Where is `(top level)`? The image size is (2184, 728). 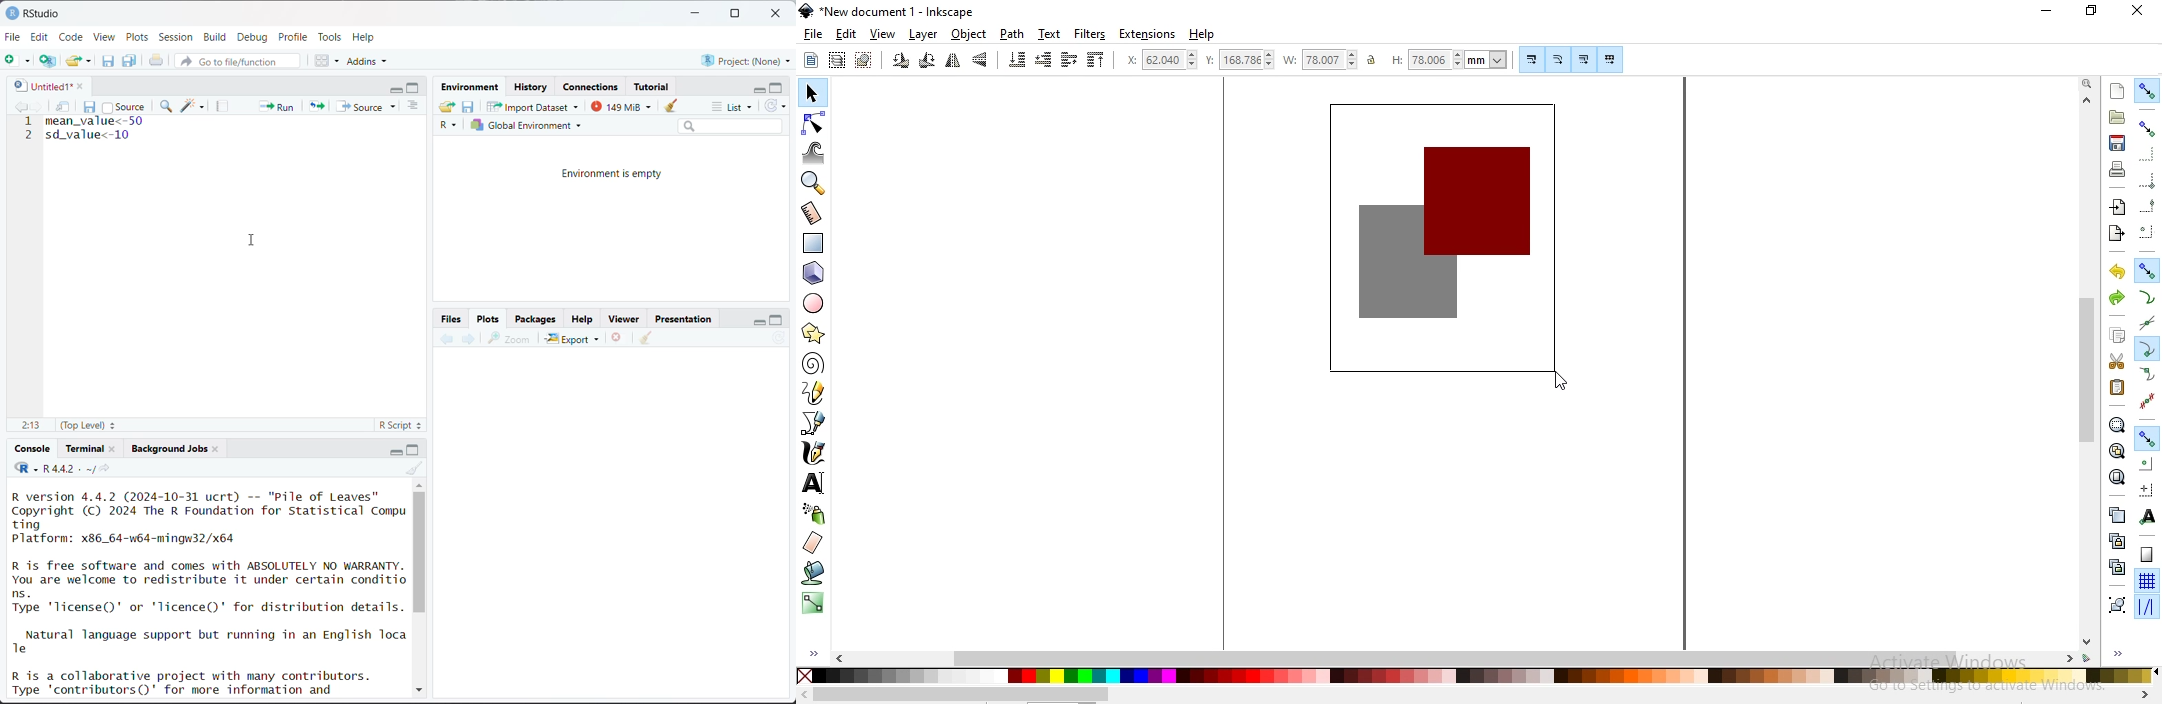 (top level) is located at coordinates (90, 425).